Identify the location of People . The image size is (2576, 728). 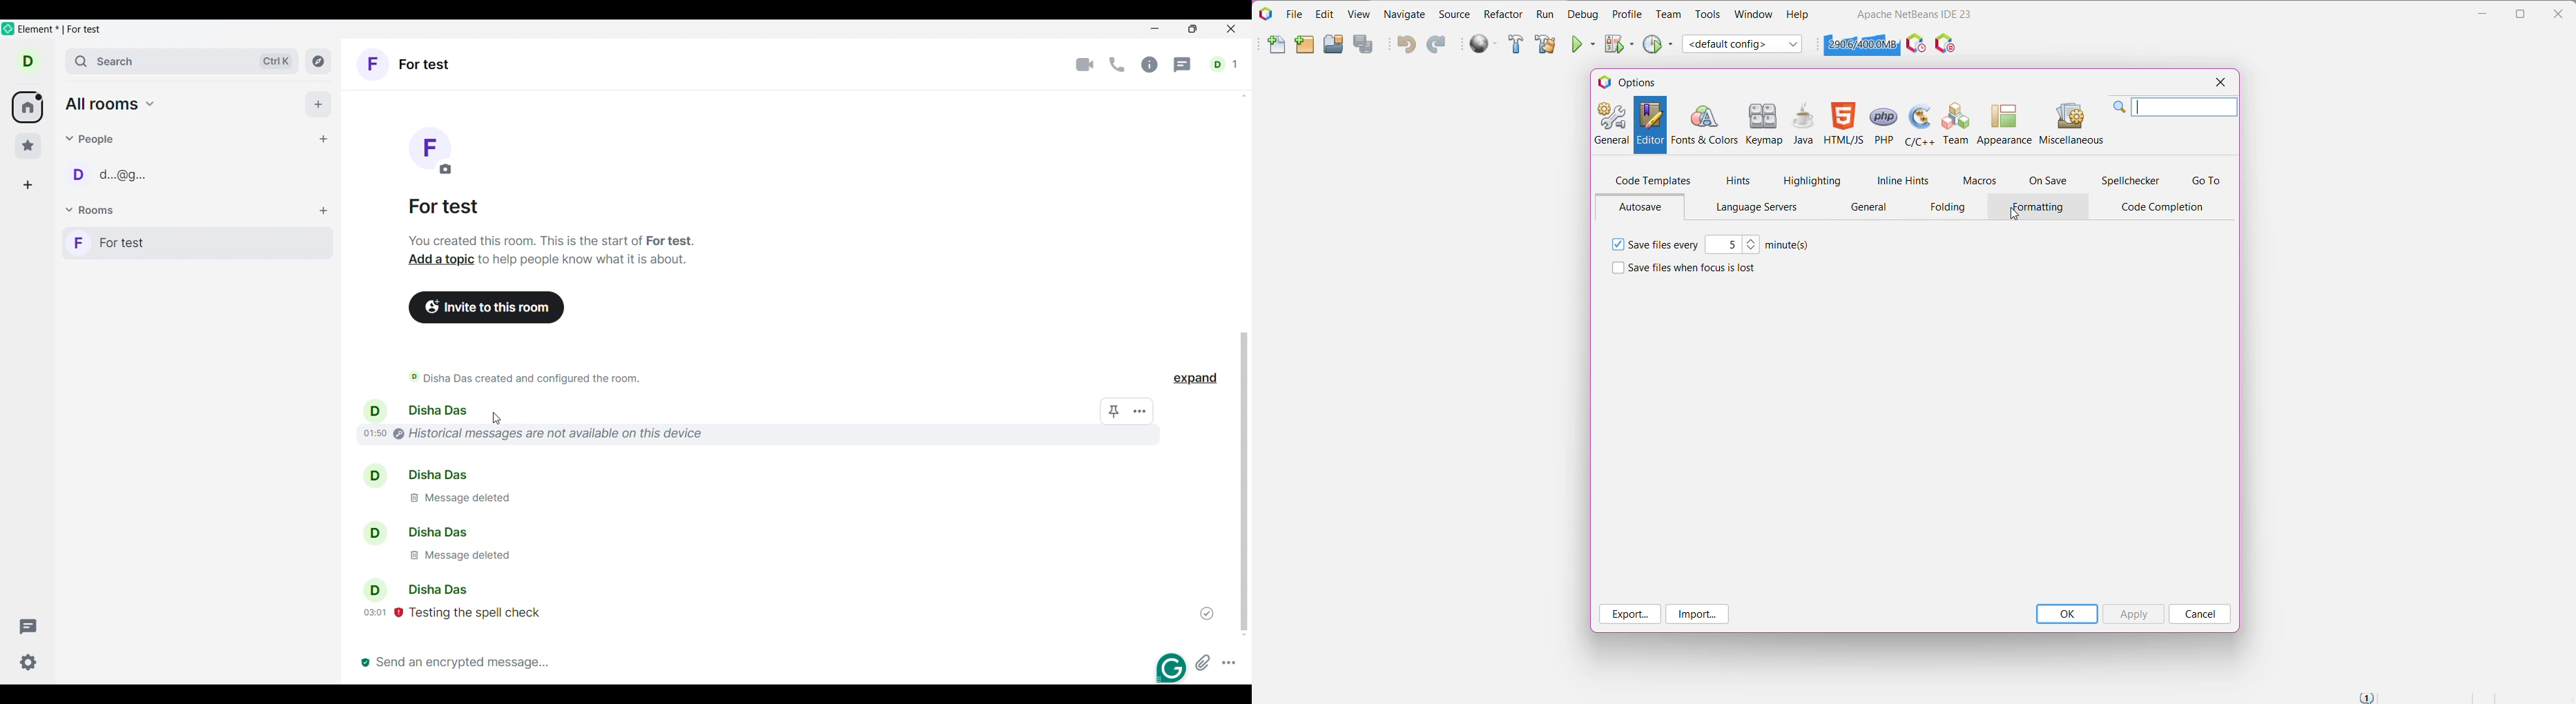
(92, 139).